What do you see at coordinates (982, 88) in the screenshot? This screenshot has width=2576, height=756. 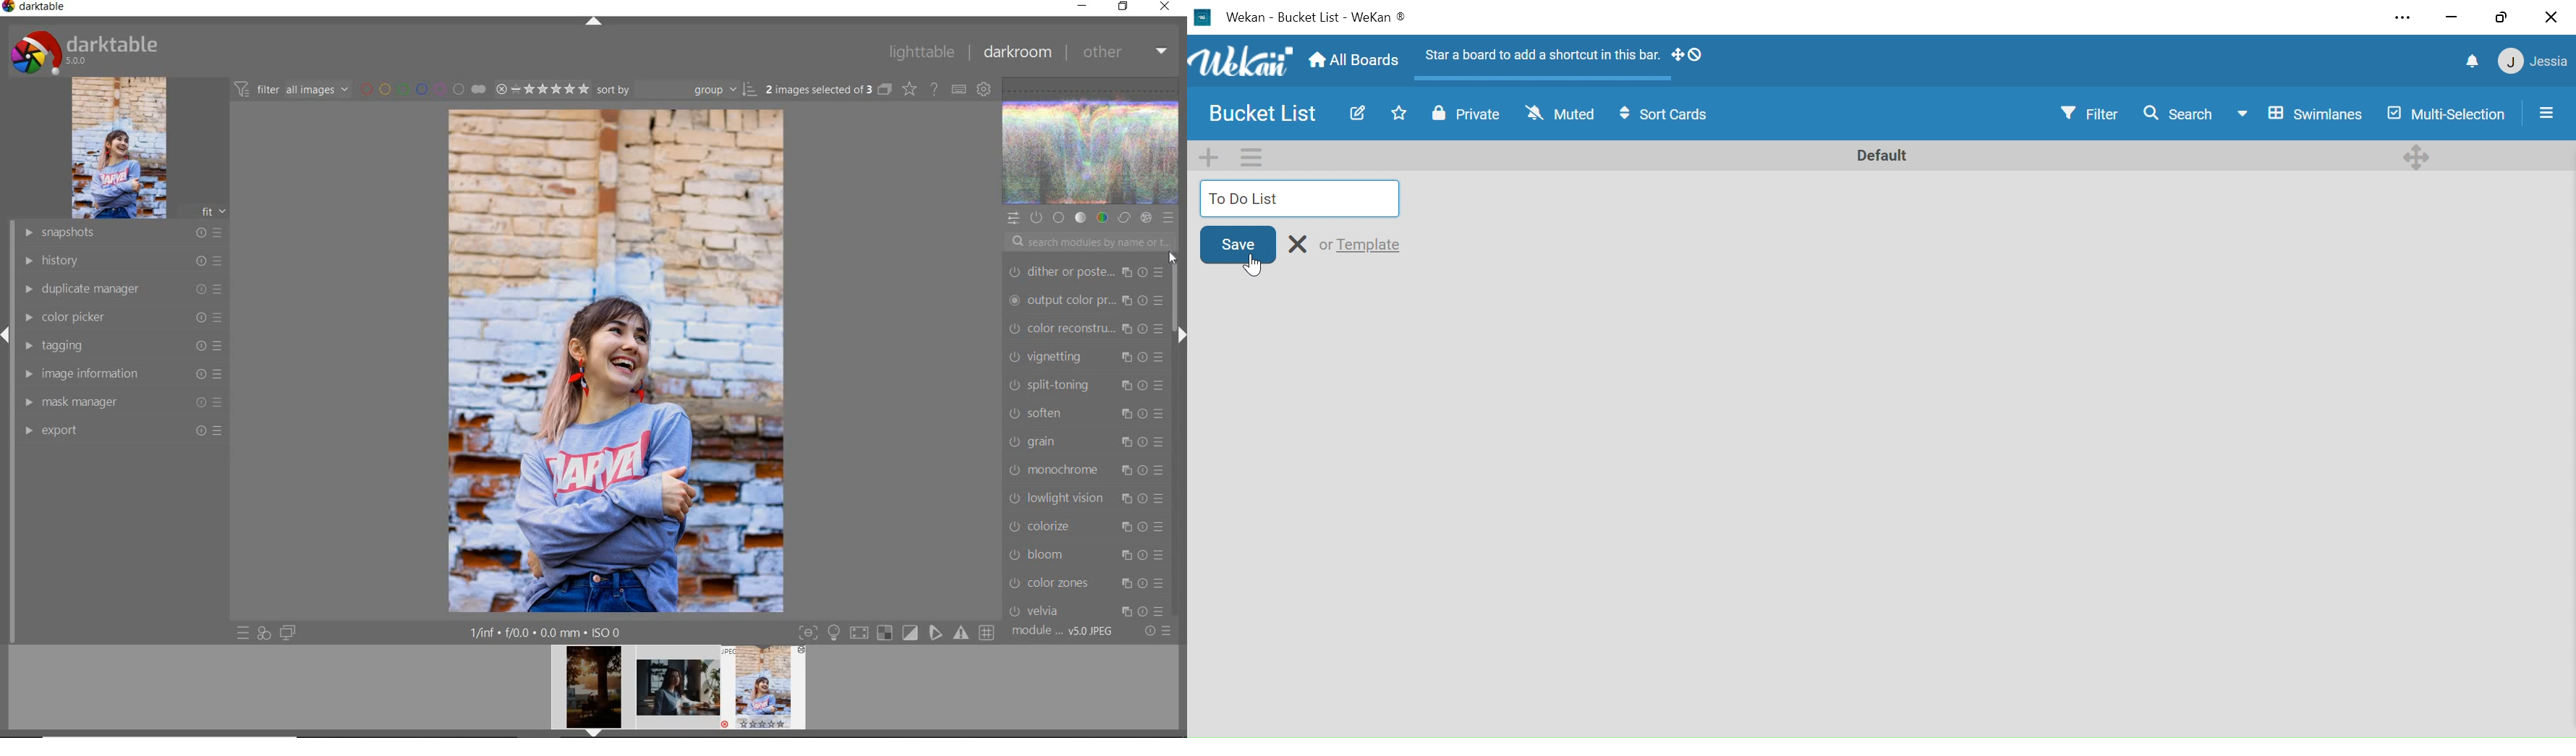 I see `SHOW GLOBAL PREFERENCES` at bounding box center [982, 88].